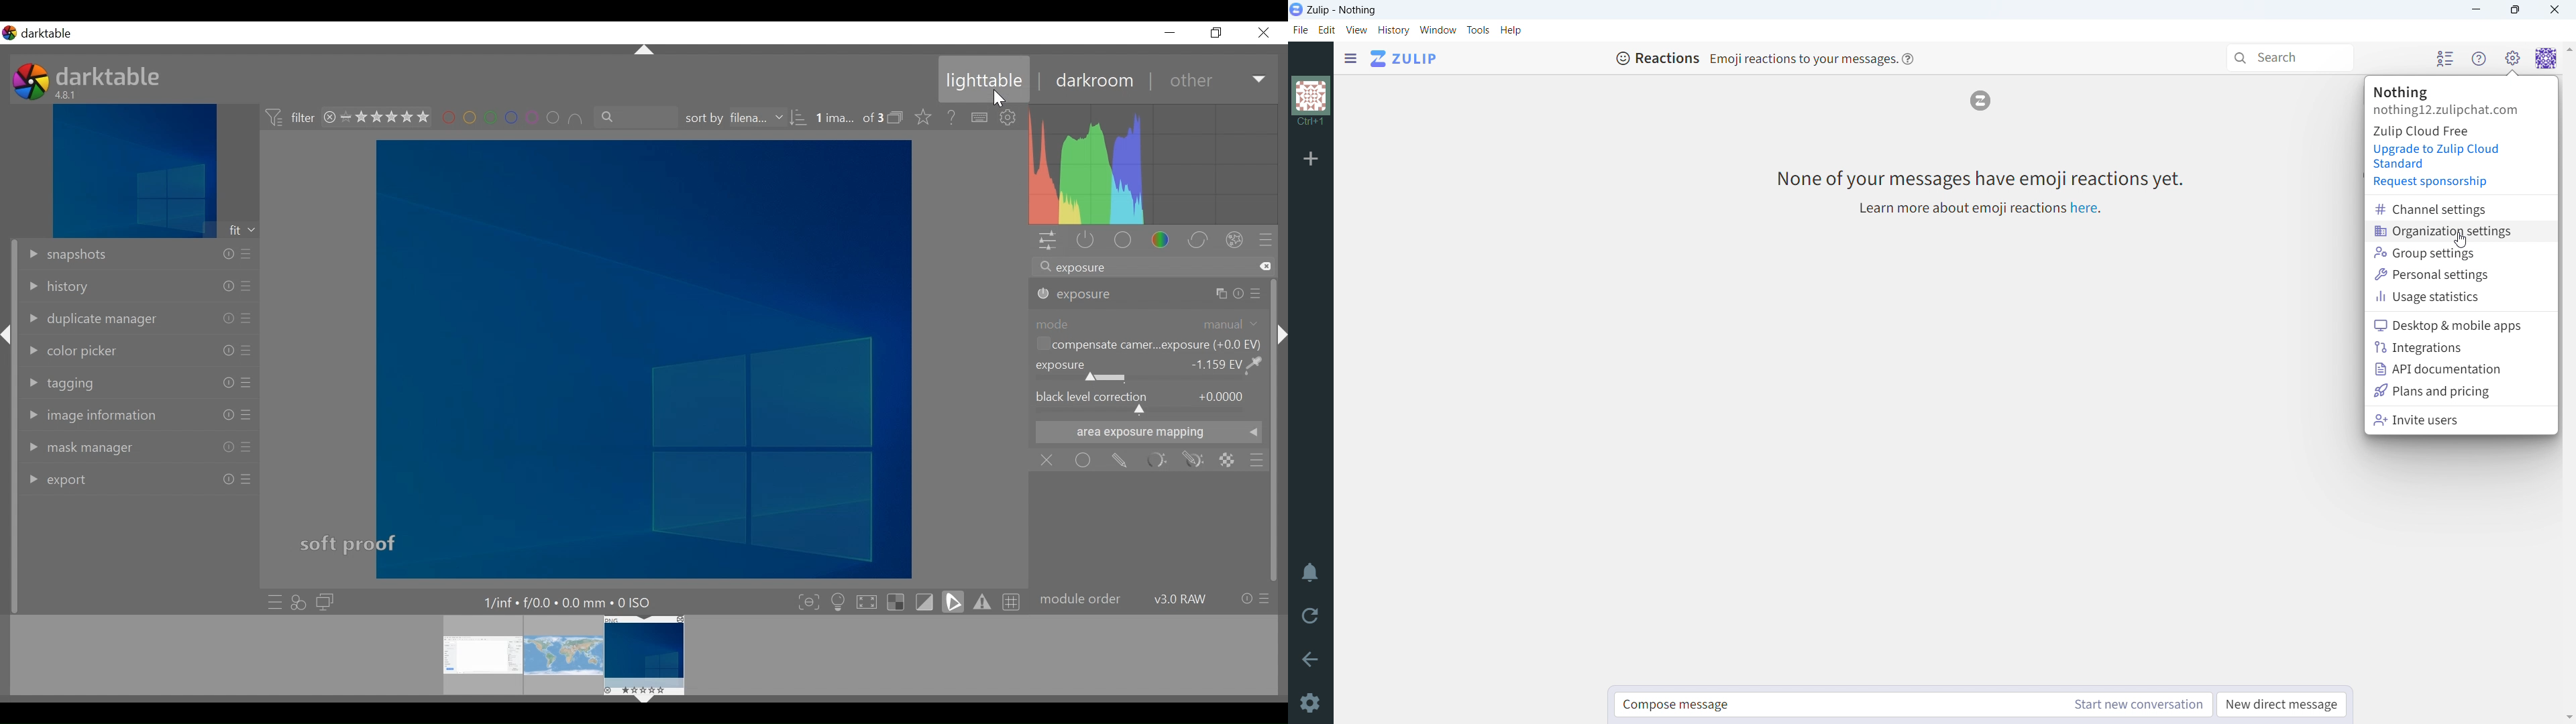 Image resolution: width=2576 pixels, height=728 pixels. Describe the element at coordinates (1960, 209) in the screenshot. I see `Learn more about emoji reactions` at that location.